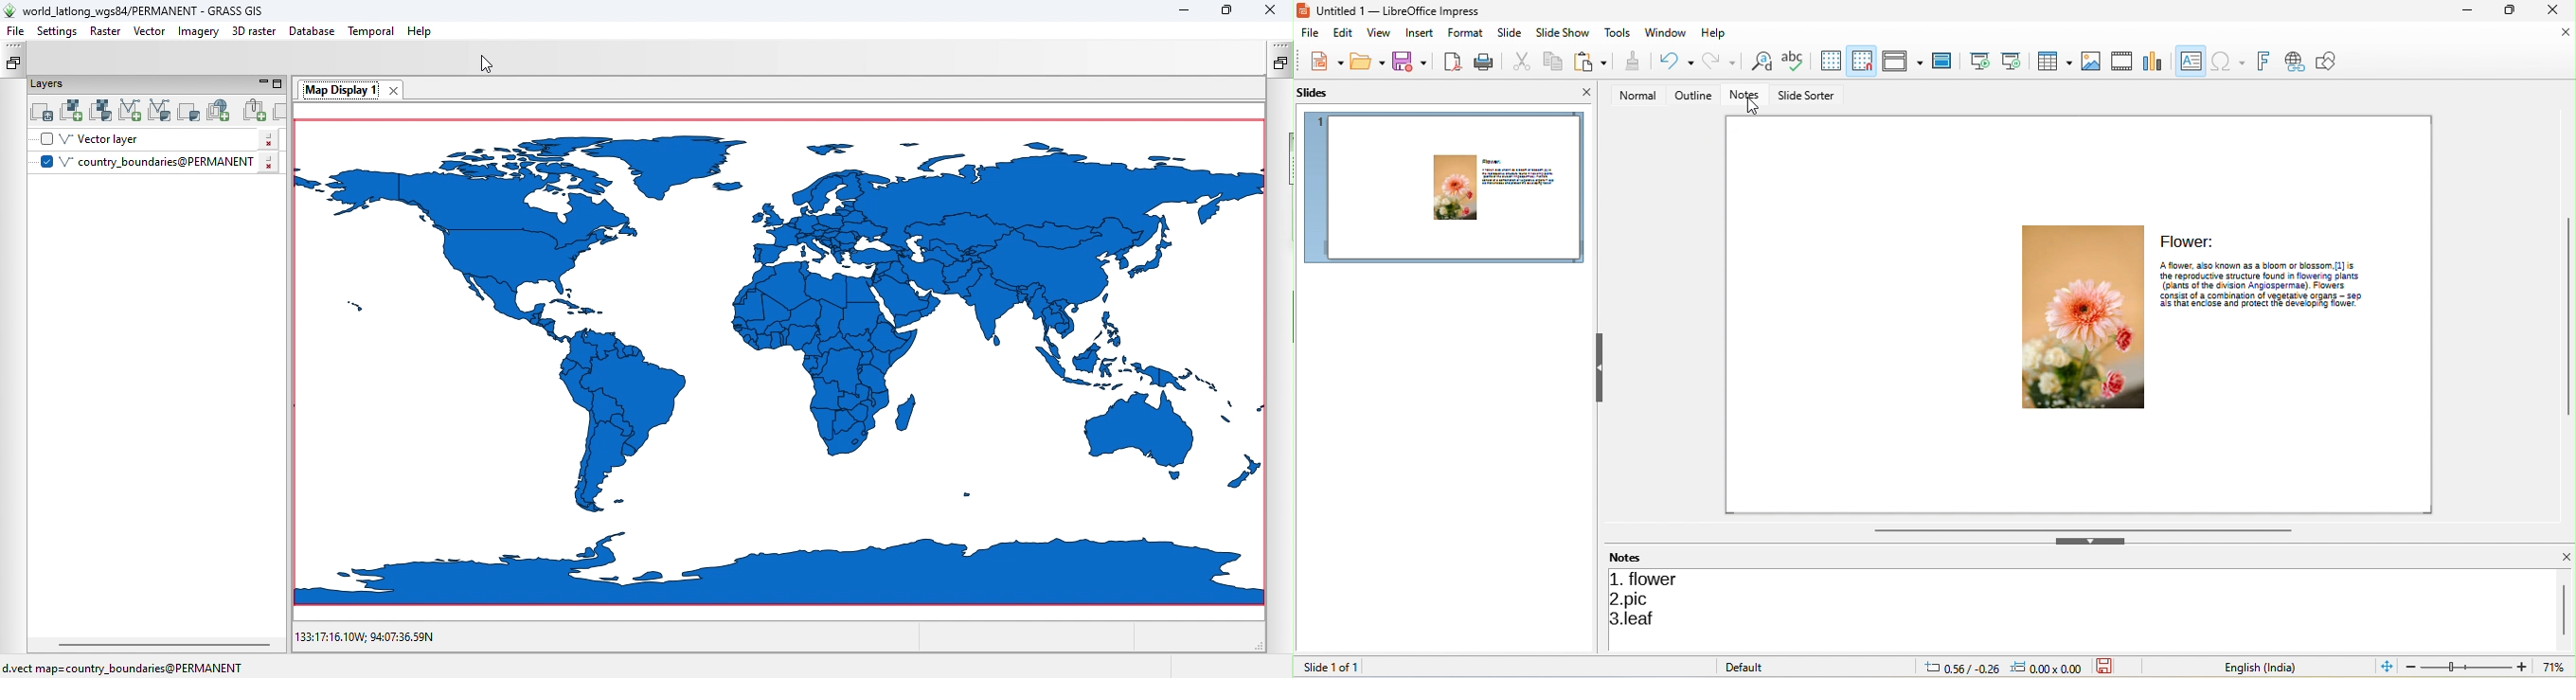  I want to click on copy, so click(1554, 61).